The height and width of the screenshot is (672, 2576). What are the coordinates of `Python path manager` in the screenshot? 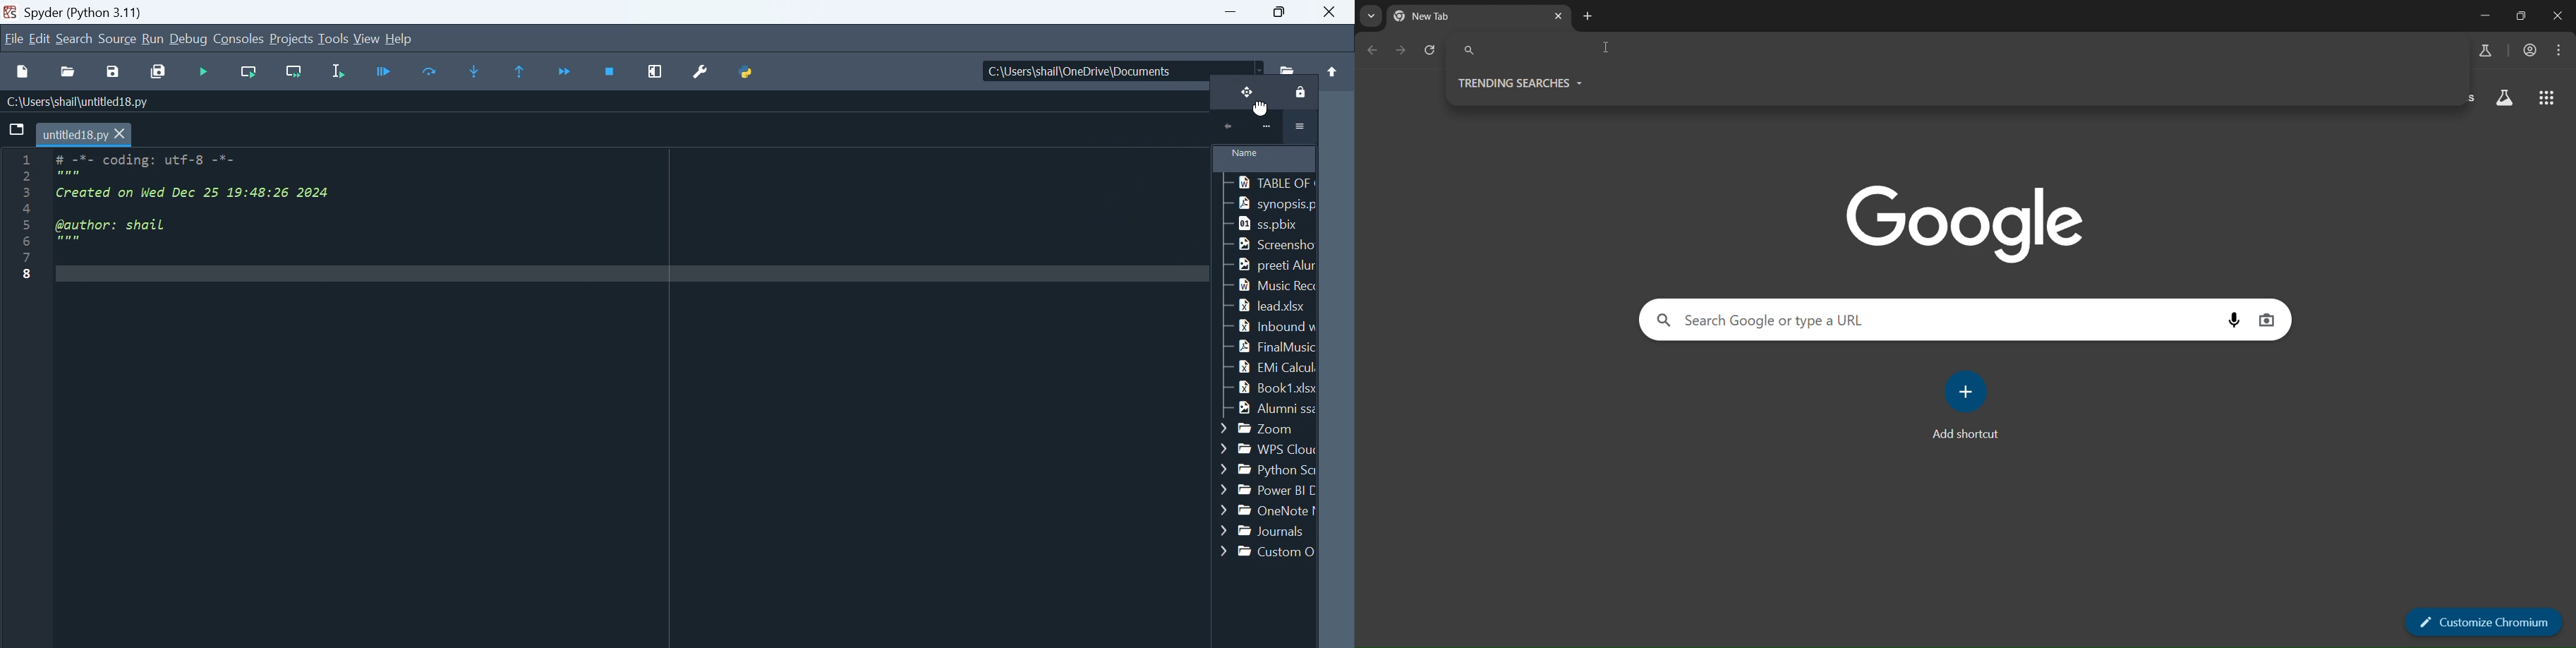 It's located at (748, 67).